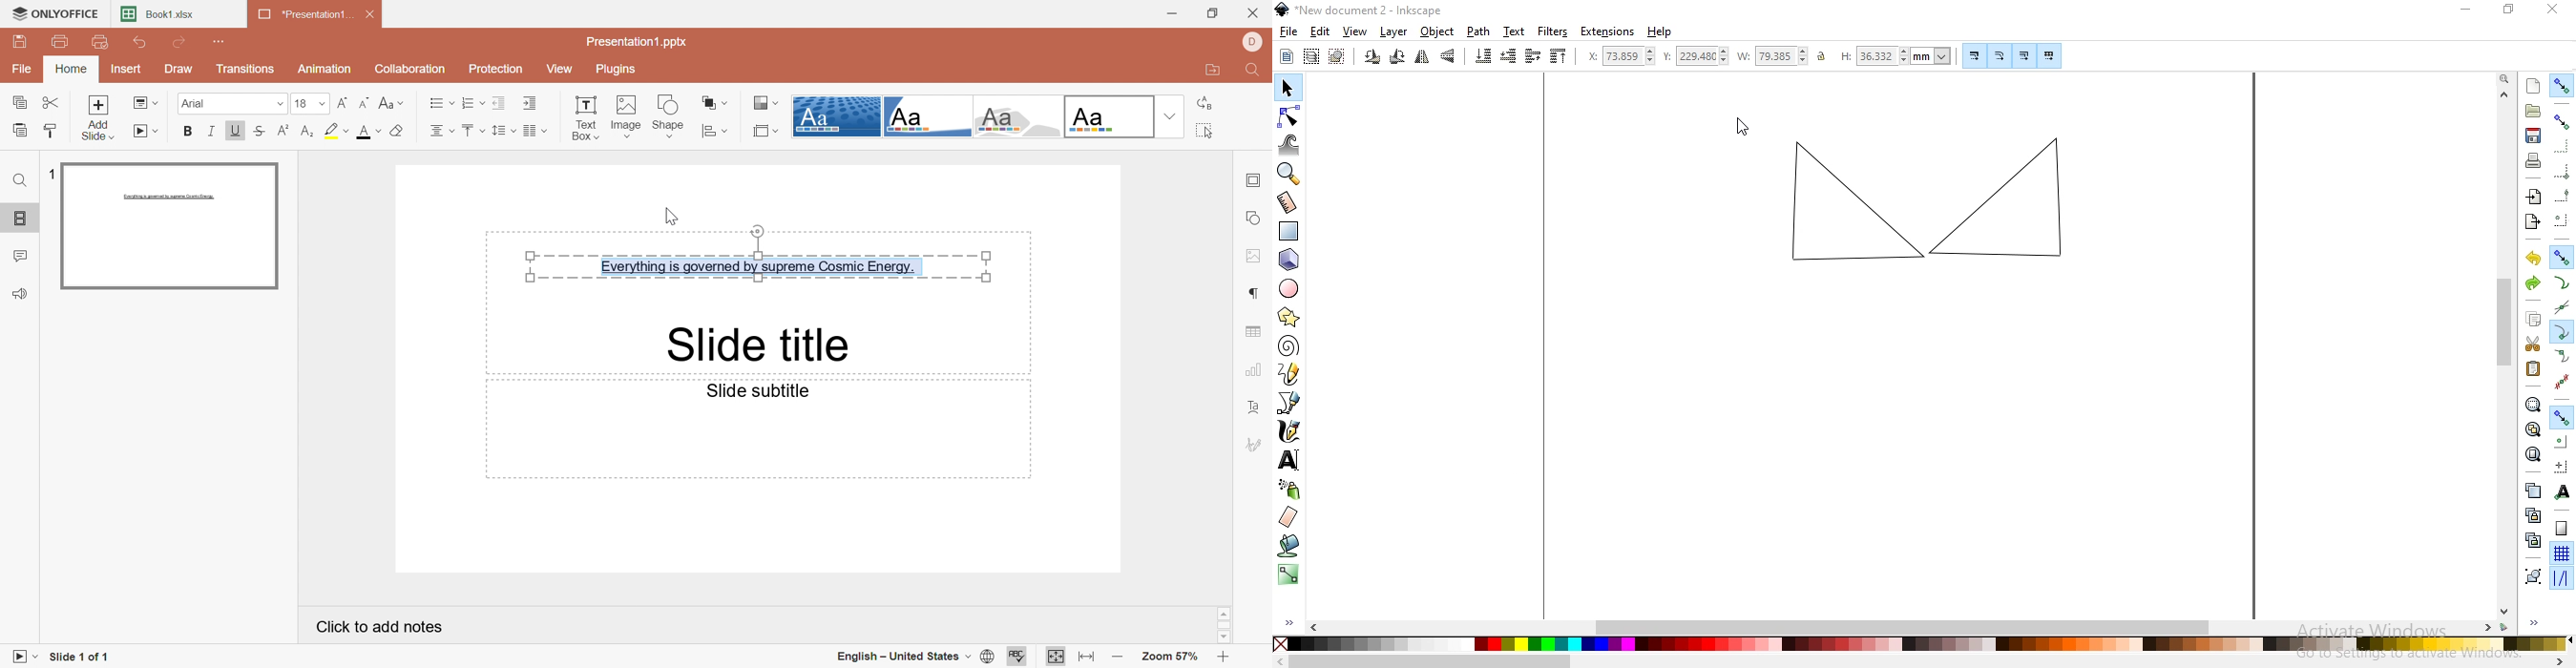 The height and width of the screenshot is (672, 2576). I want to click on measurement tool , so click(1288, 202).